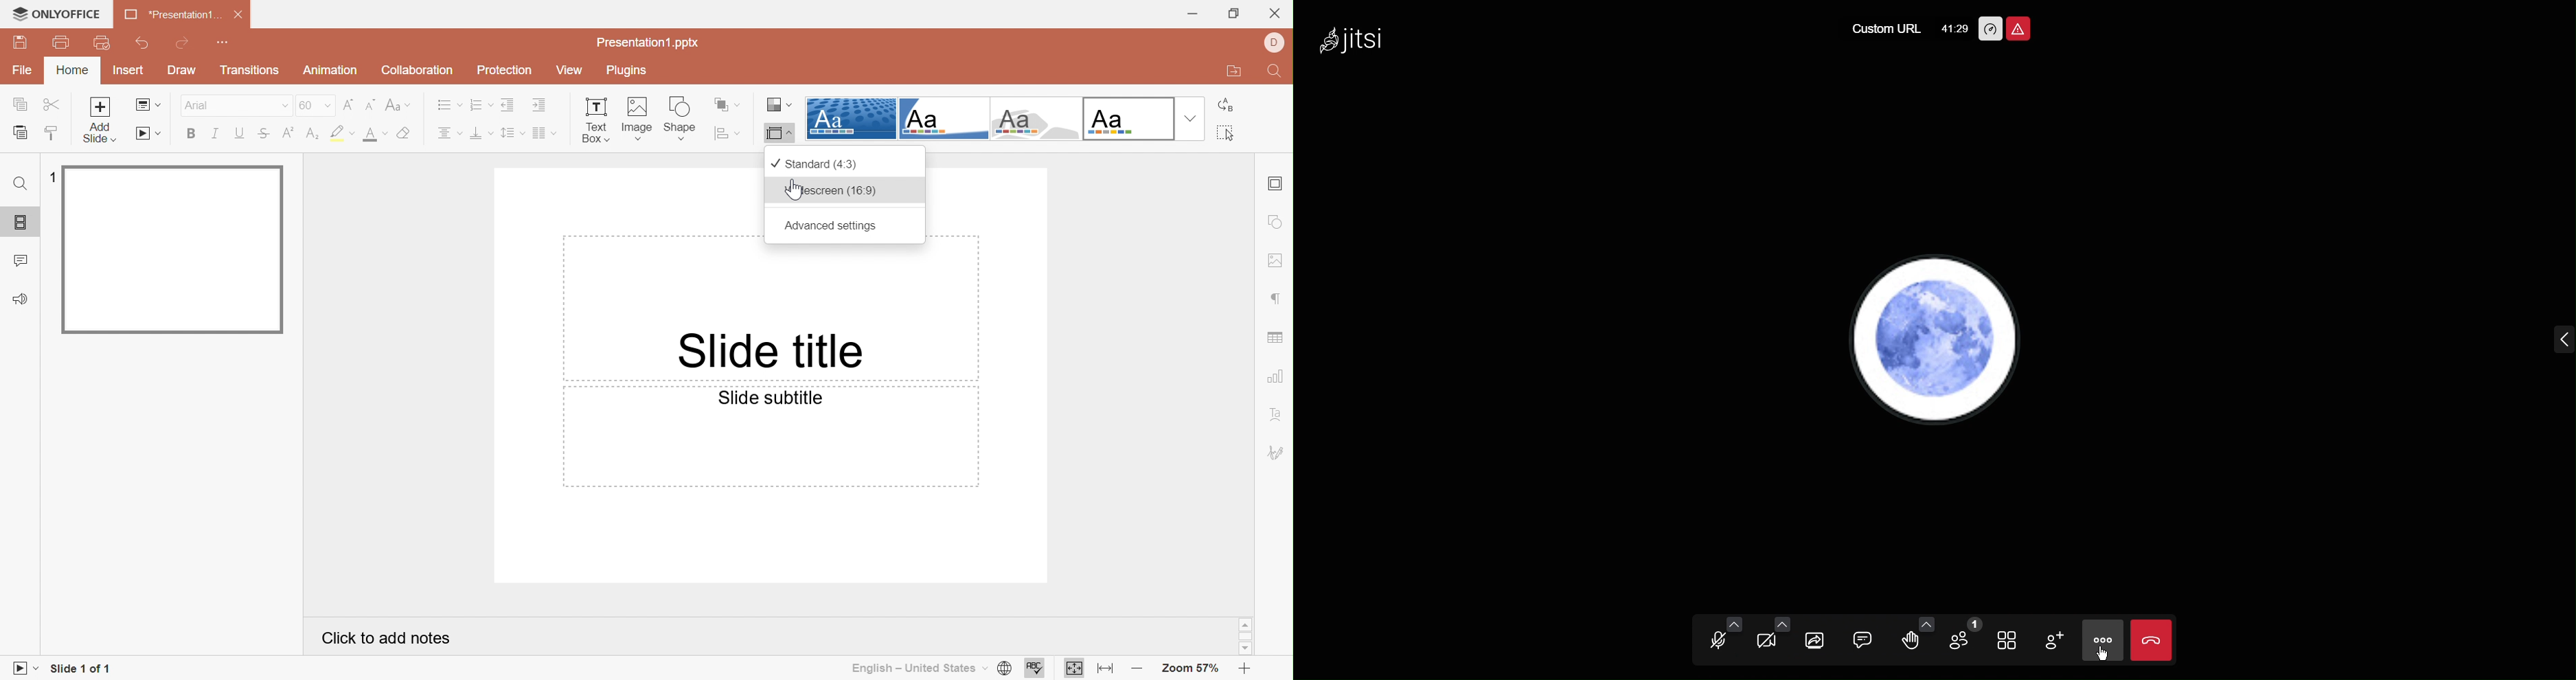  I want to click on Vertical align, so click(480, 132).